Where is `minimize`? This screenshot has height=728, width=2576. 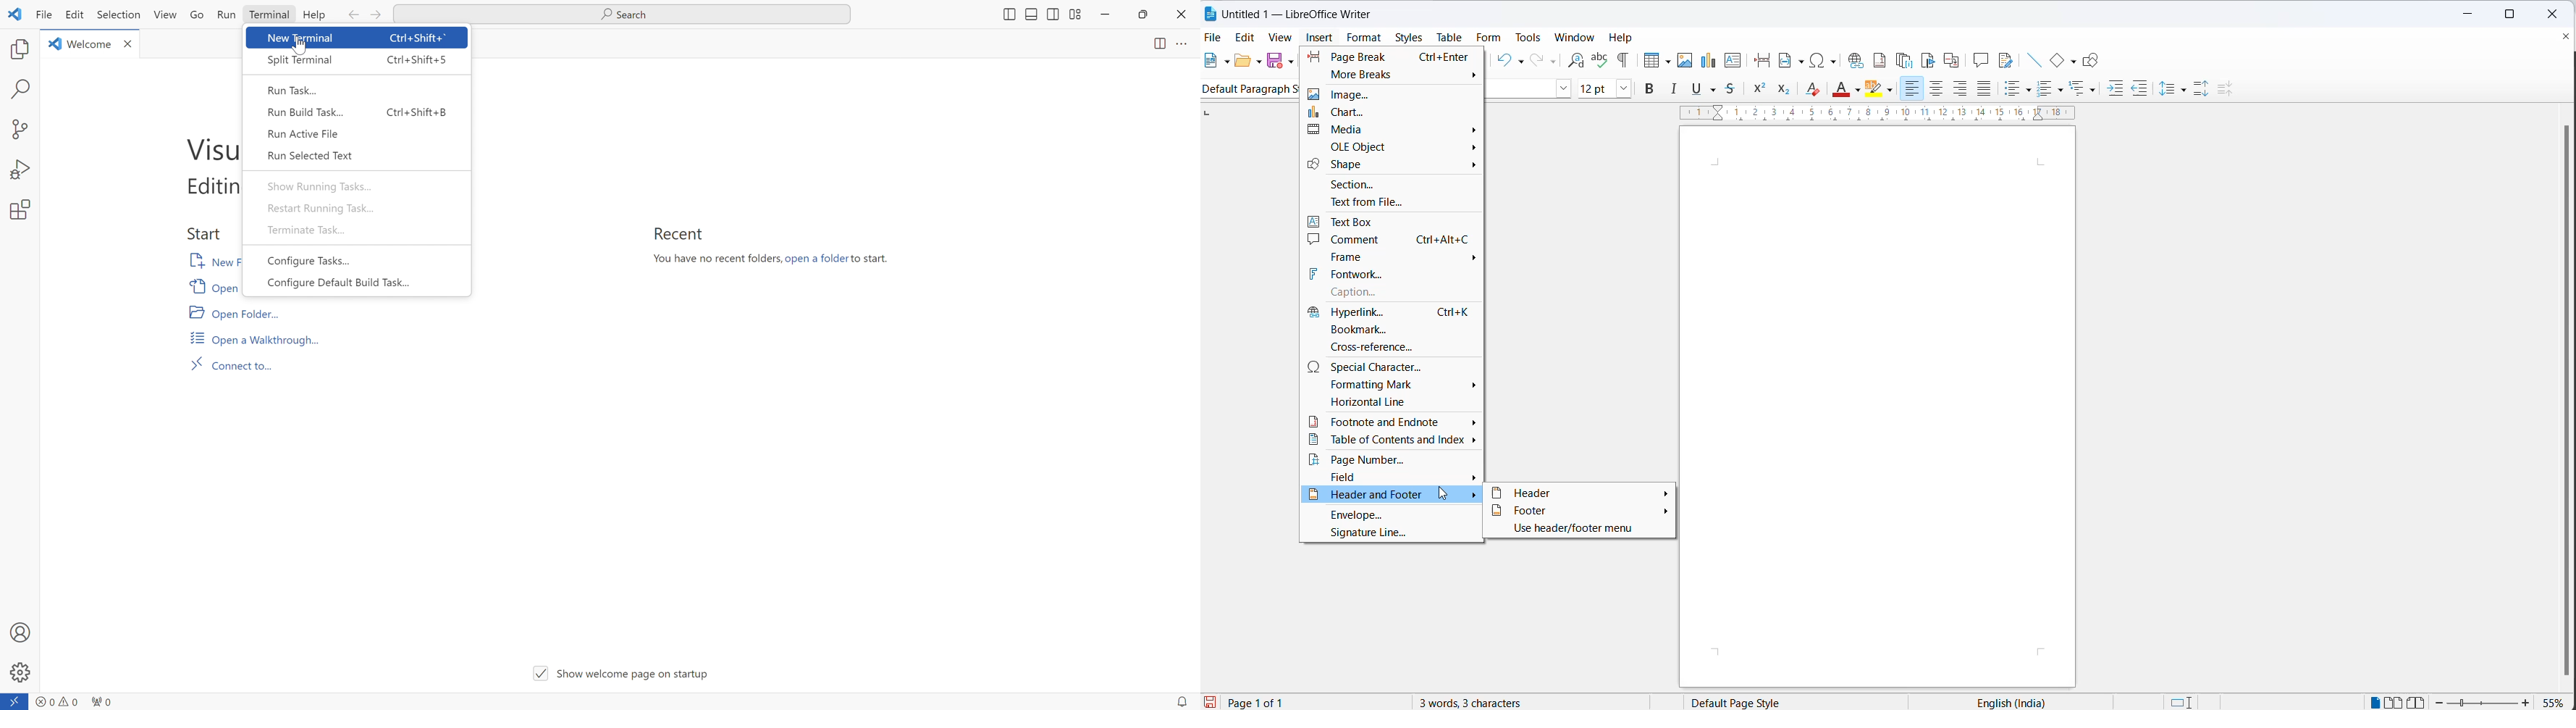
minimize is located at coordinates (2468, 14).